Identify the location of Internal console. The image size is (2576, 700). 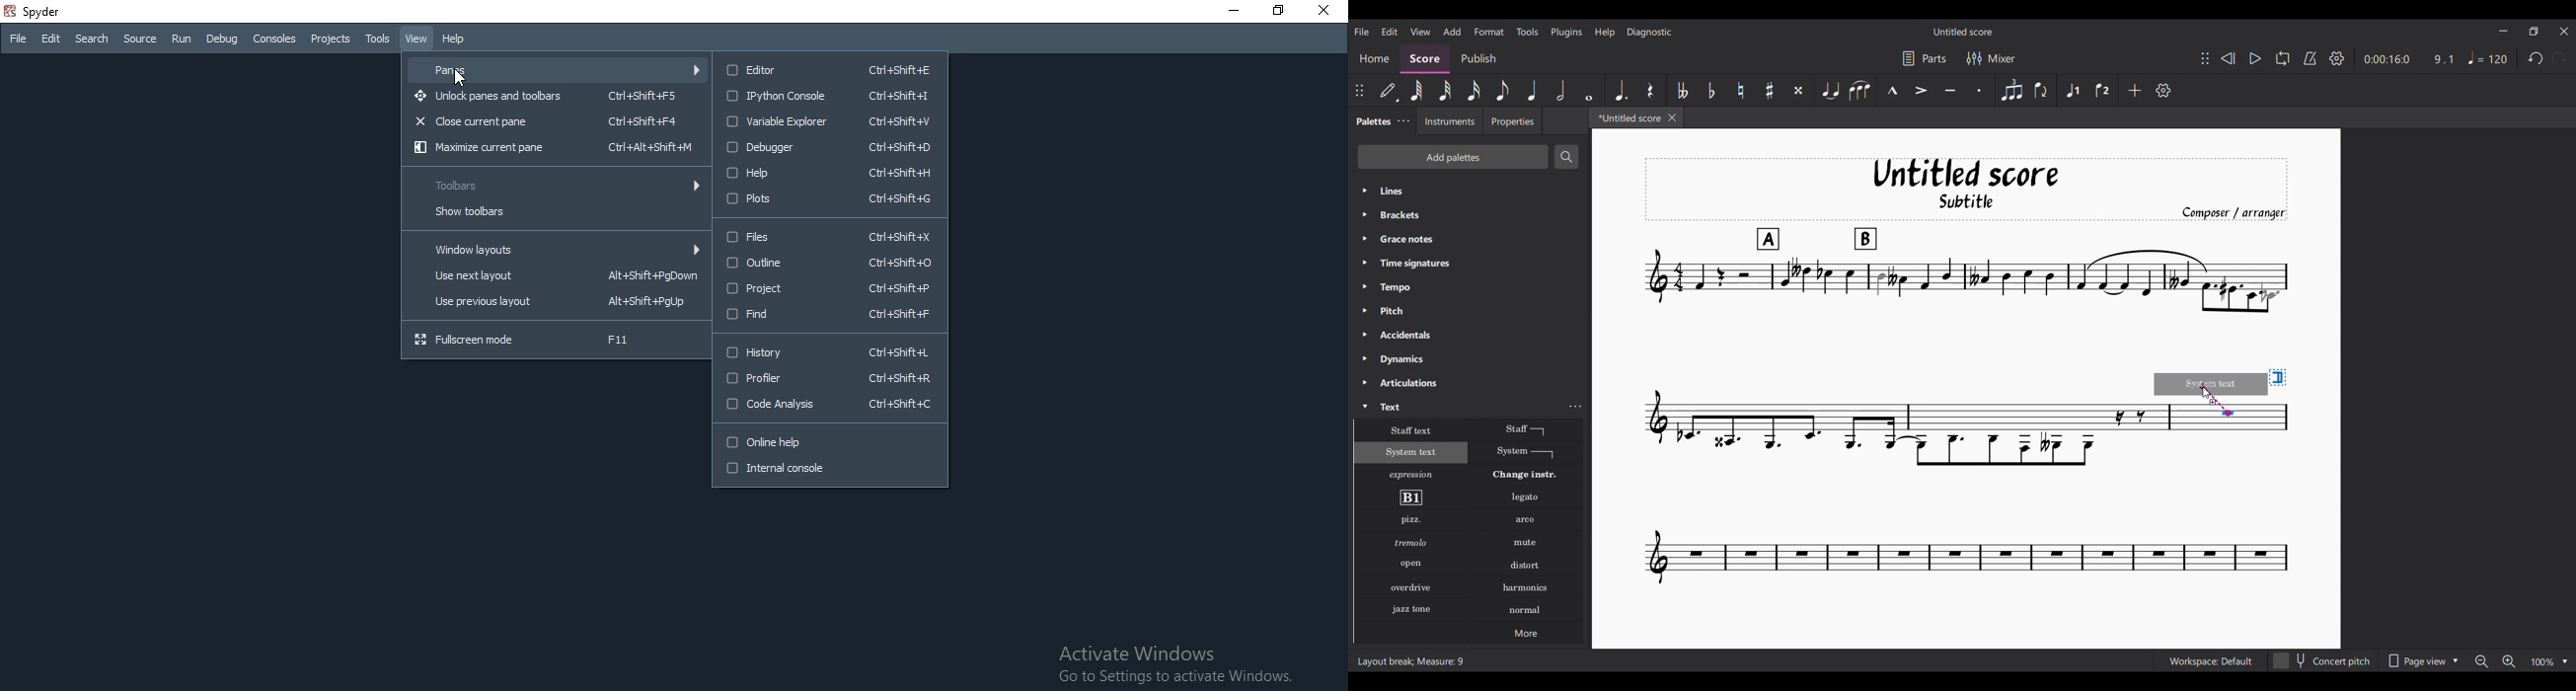
(829, 473).